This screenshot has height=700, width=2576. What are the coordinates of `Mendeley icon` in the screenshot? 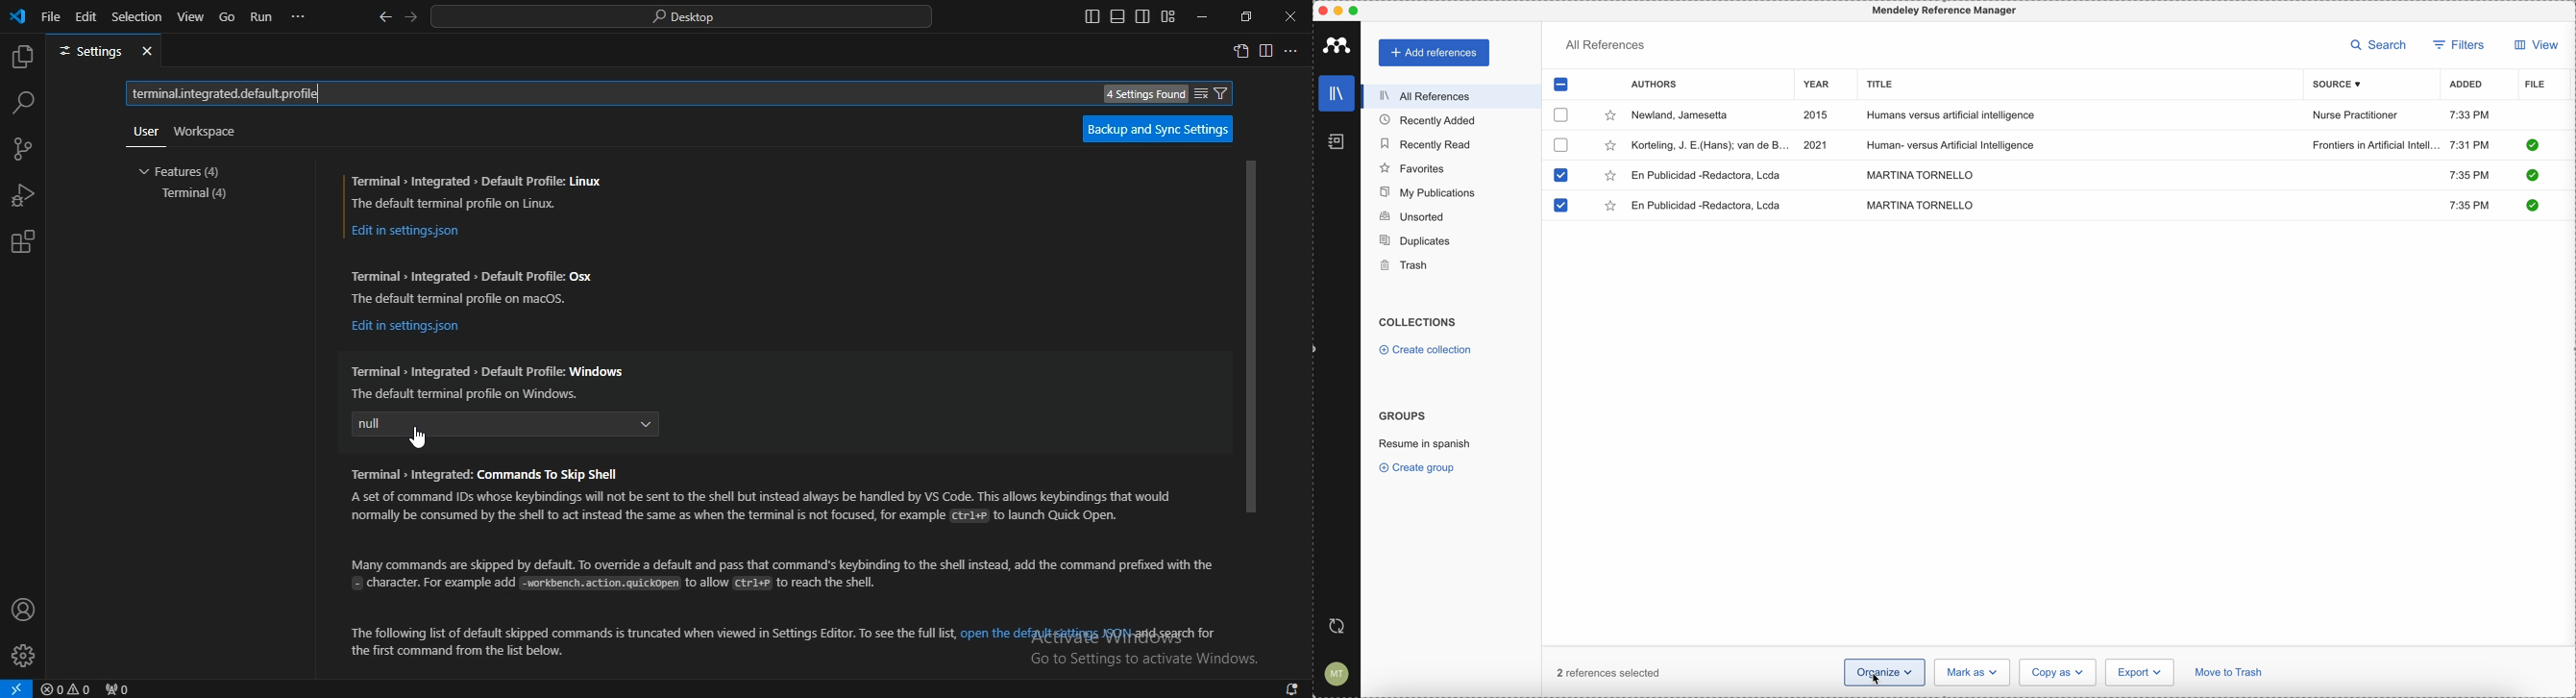 It's located at (1337, 43).